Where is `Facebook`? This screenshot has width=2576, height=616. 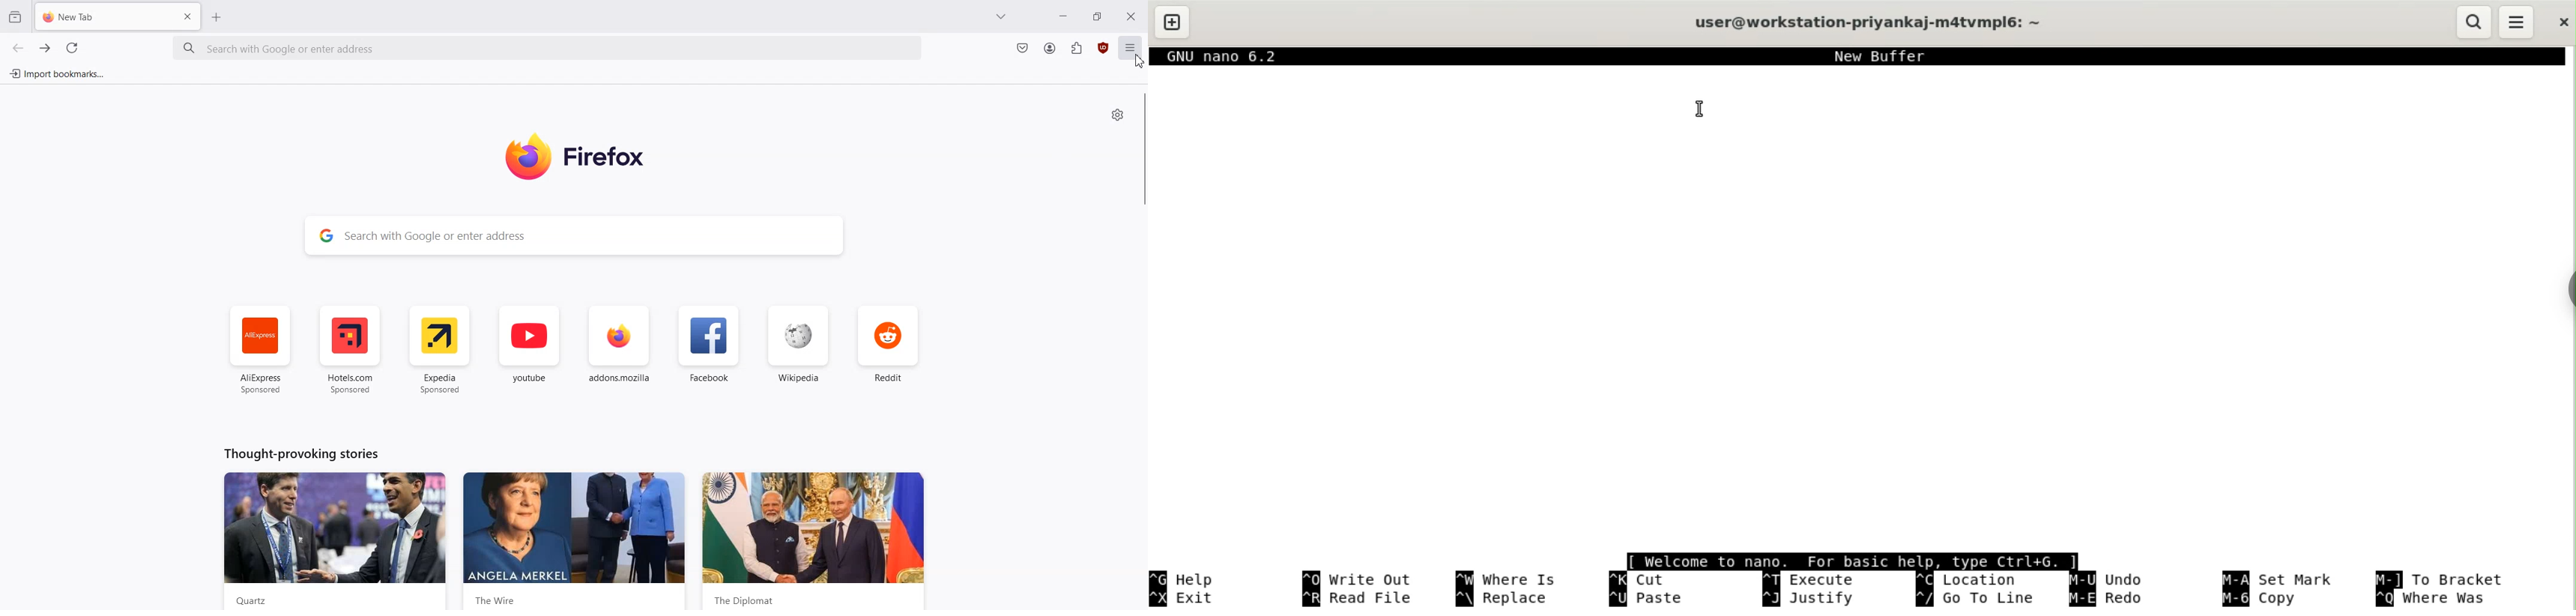
Facebook is located at coordinates (710, 350).